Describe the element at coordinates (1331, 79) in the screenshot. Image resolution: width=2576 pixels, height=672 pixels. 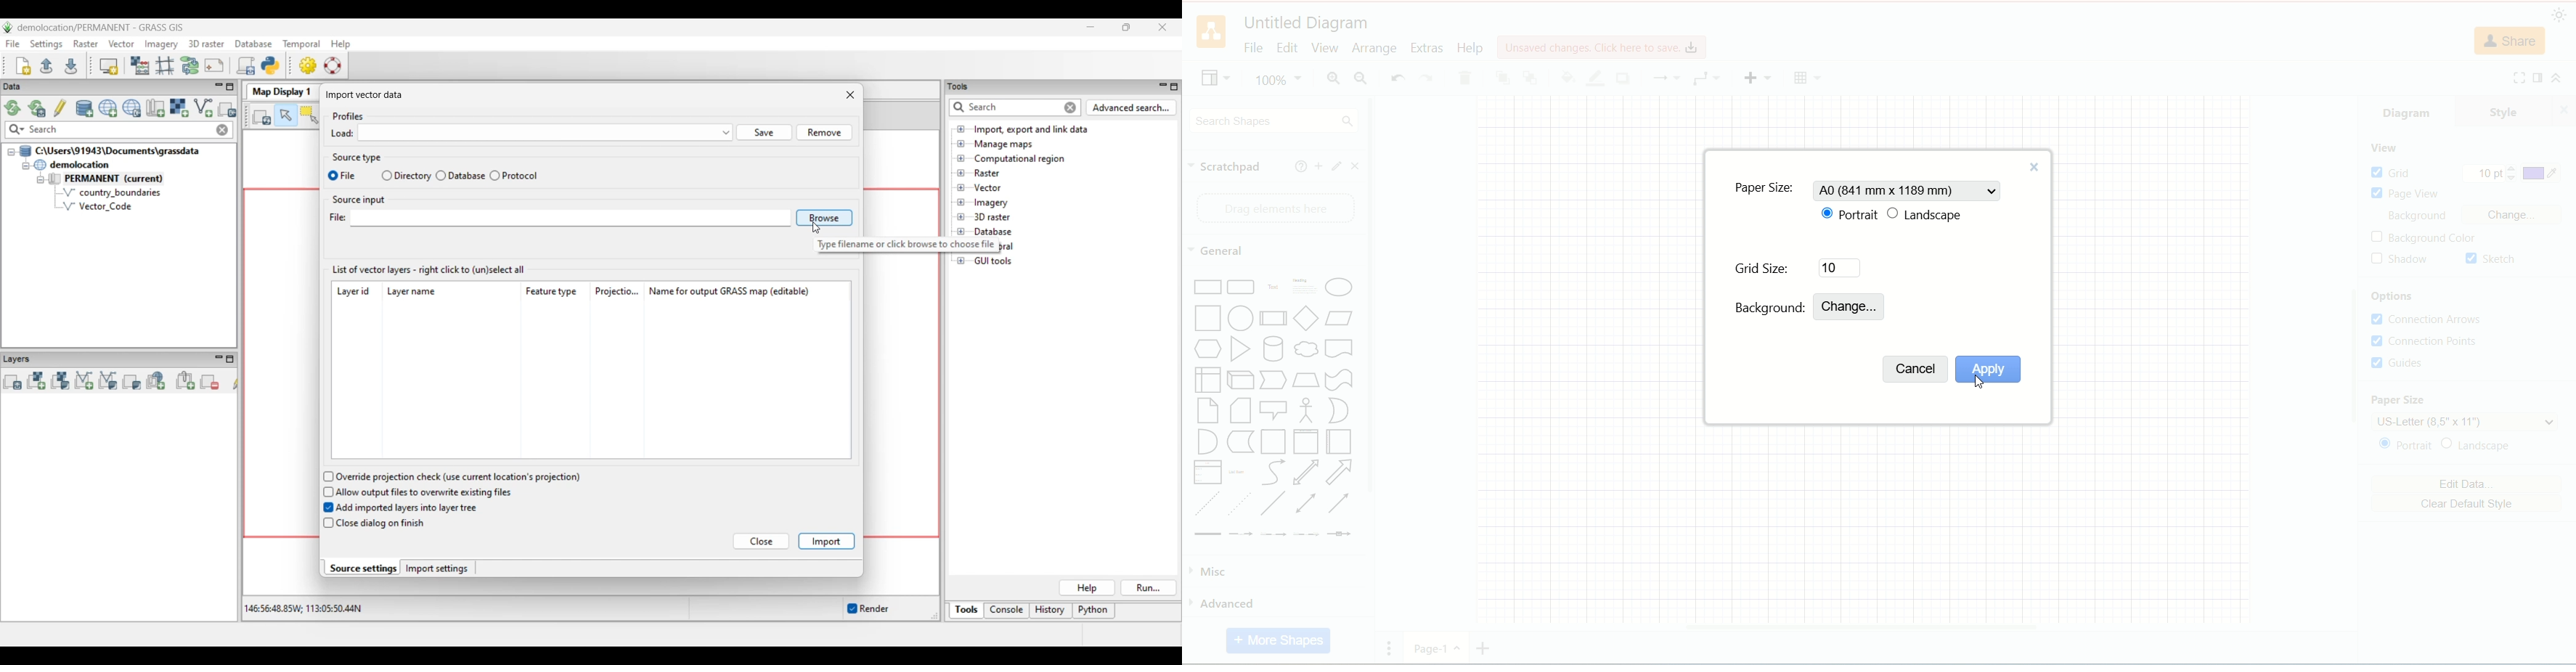
I see `zoom in` at that location.